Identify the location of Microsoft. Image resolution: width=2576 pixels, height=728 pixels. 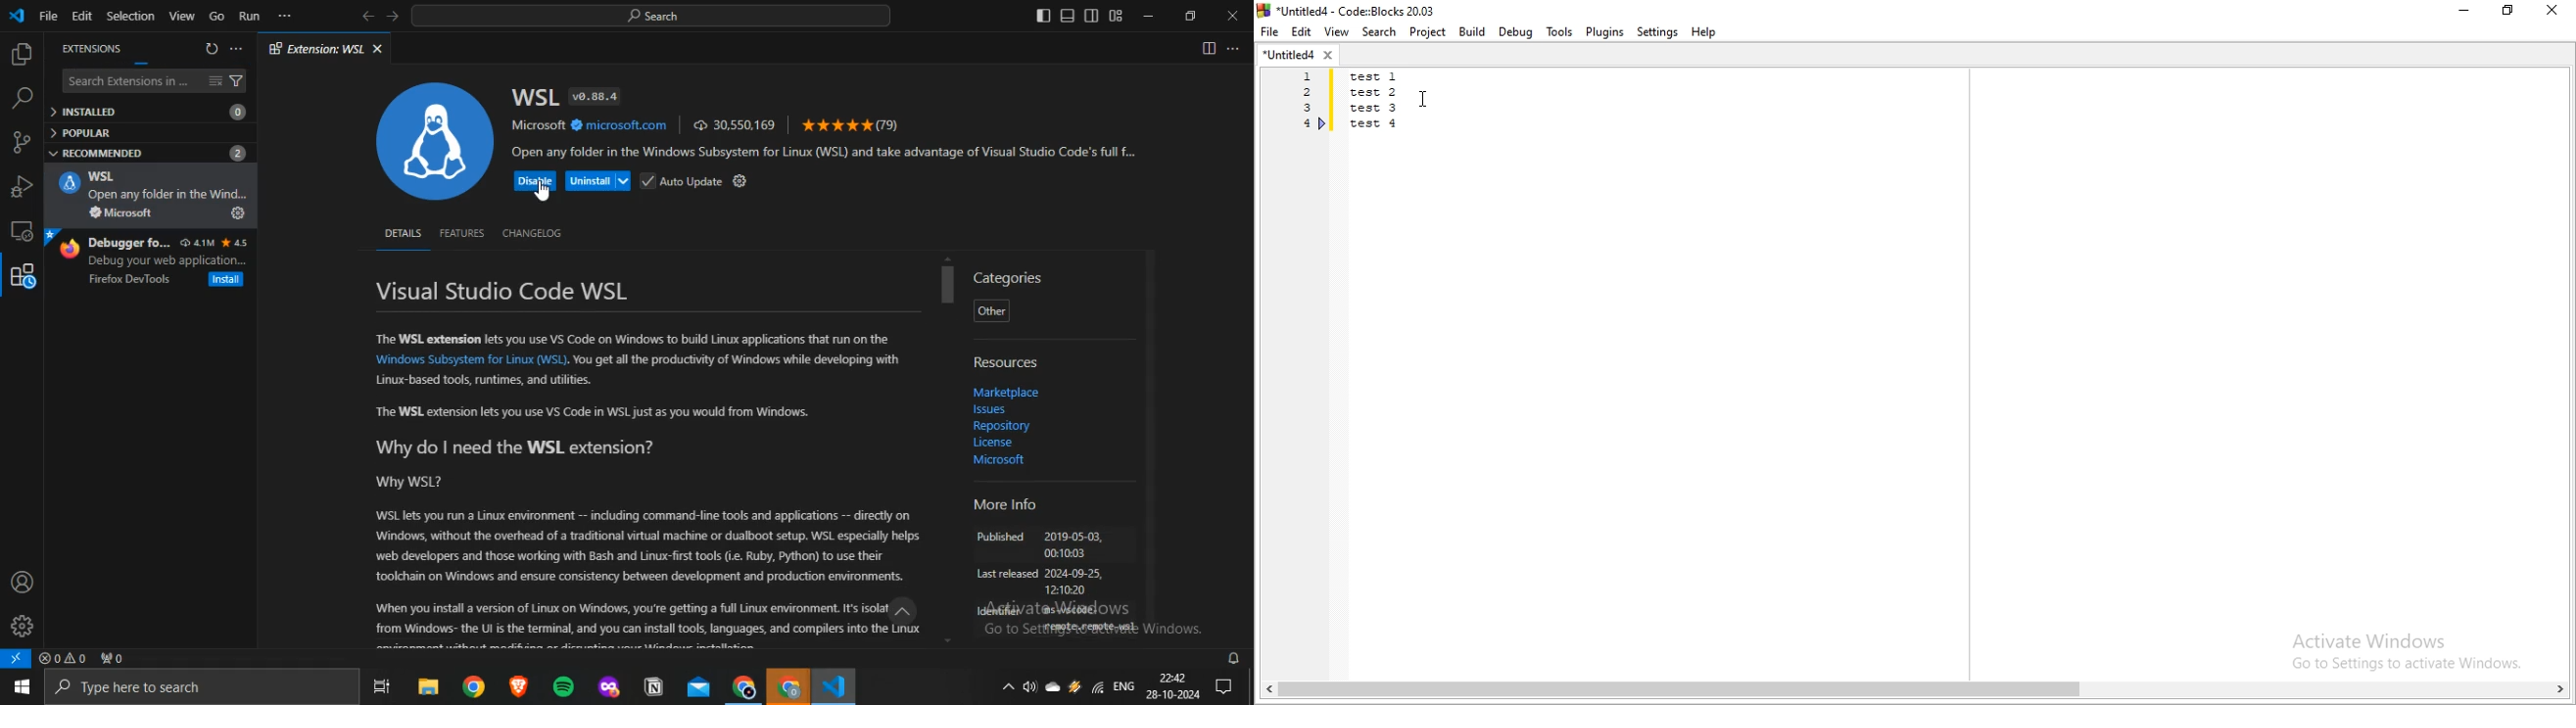
(539, 124).